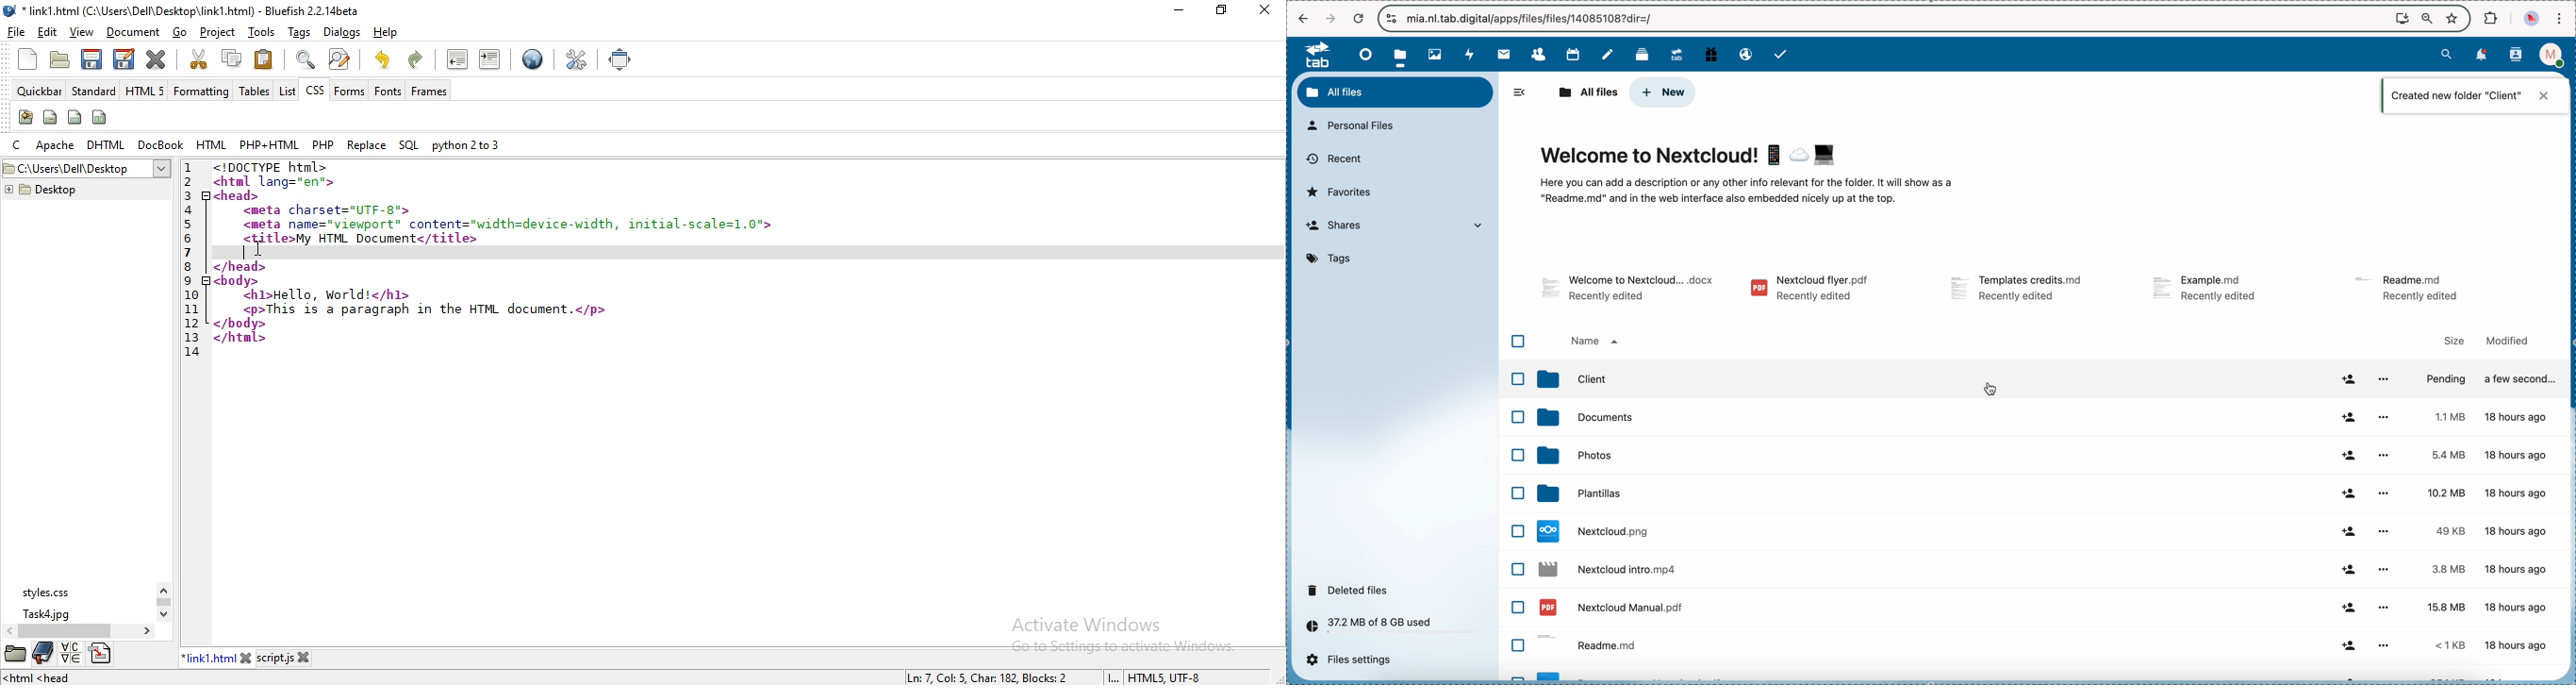 The image size is (2576, 700). I want to click on 5, so click(188, 225).